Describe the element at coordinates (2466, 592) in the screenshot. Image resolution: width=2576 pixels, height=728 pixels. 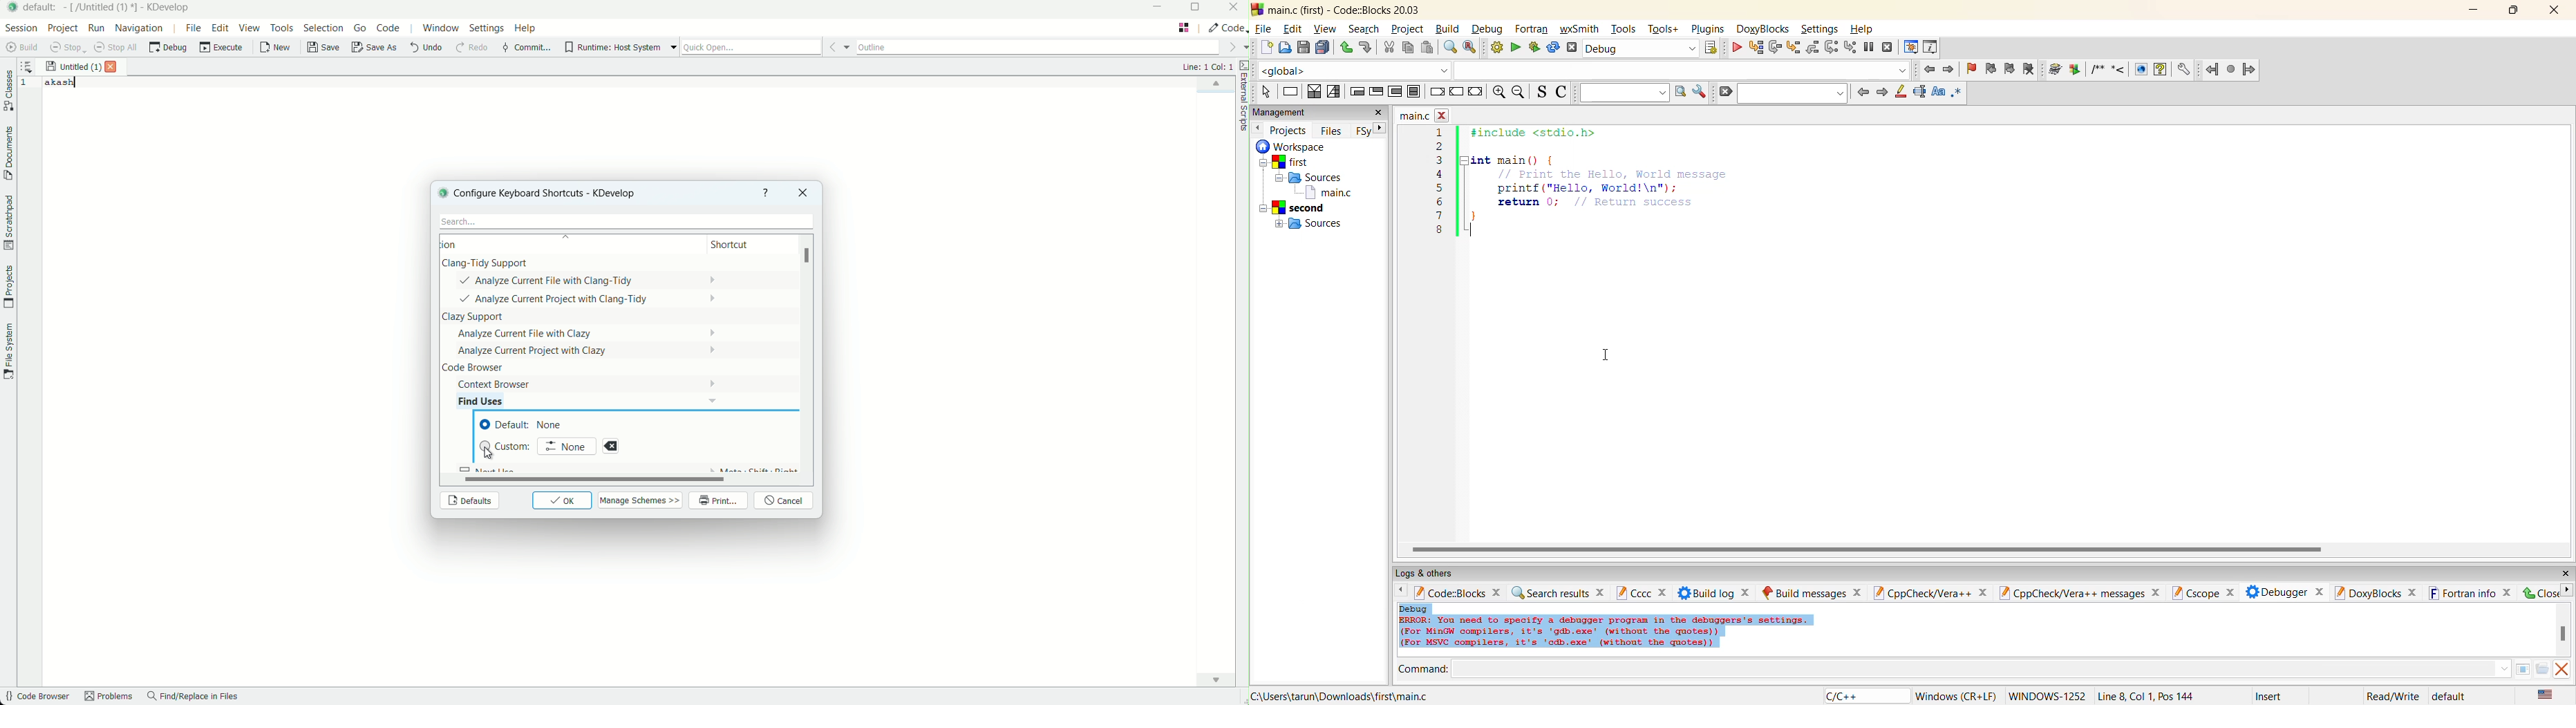
I see `fortran info` at that location.